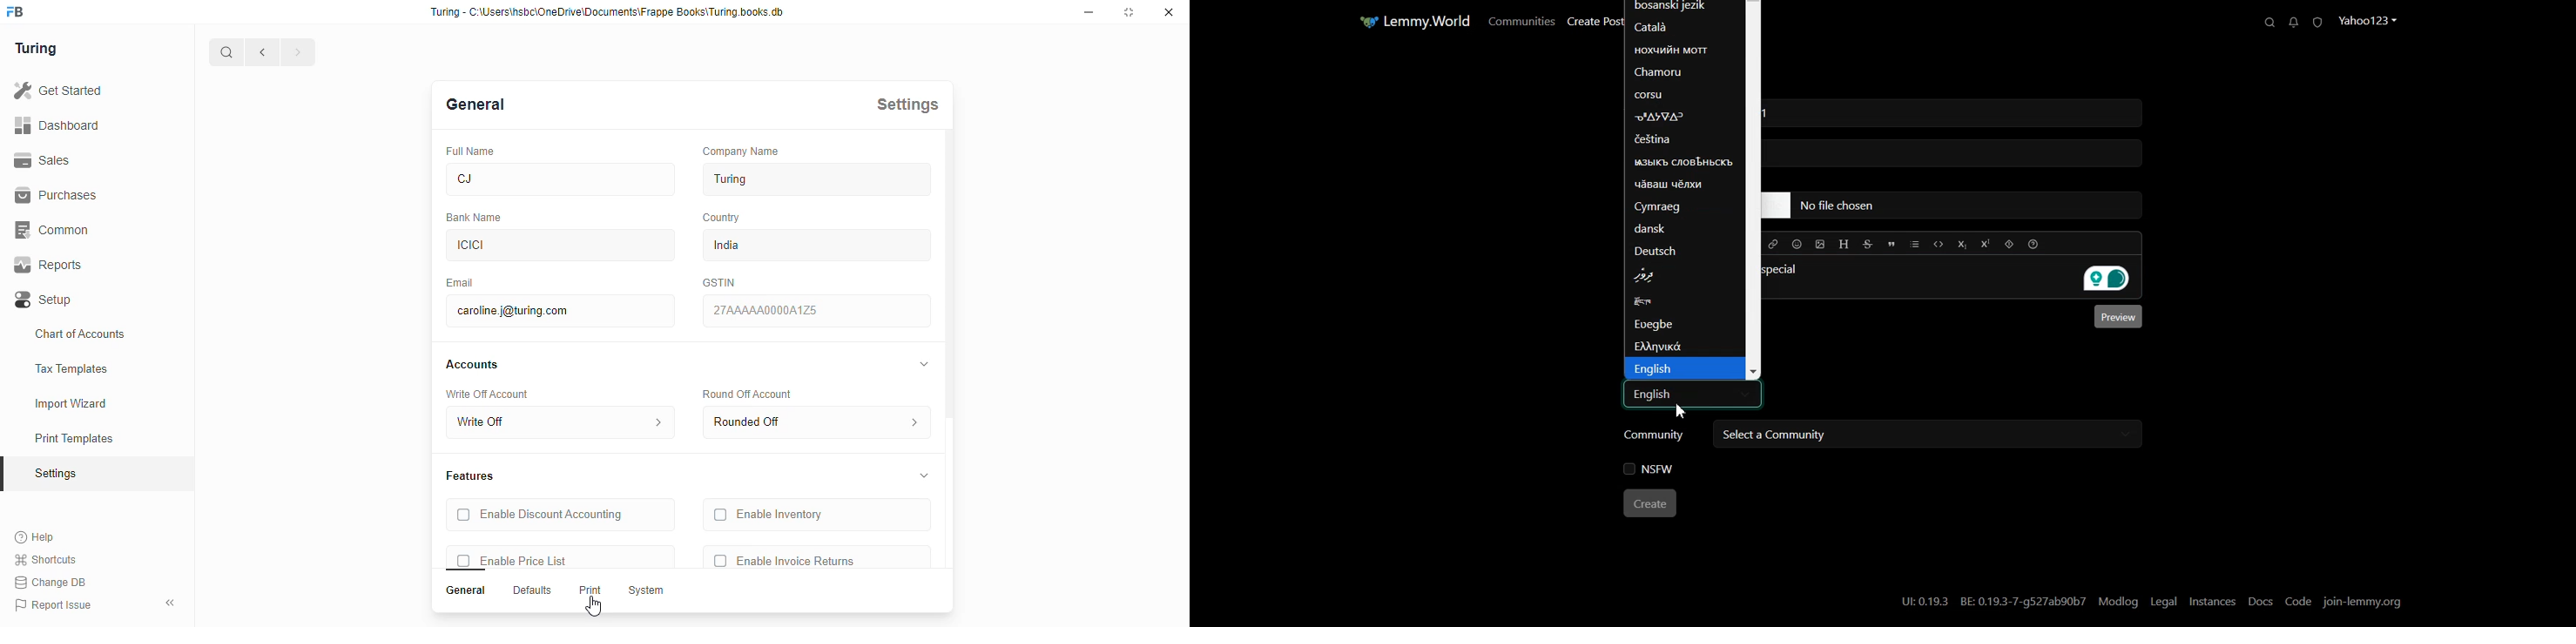 Image resolution: width=2576 pixels, height=644 pixels. What do you see at coordinates (464, 560) in the screenshot?
I see `checkbox` at bounding box center [464, 560].